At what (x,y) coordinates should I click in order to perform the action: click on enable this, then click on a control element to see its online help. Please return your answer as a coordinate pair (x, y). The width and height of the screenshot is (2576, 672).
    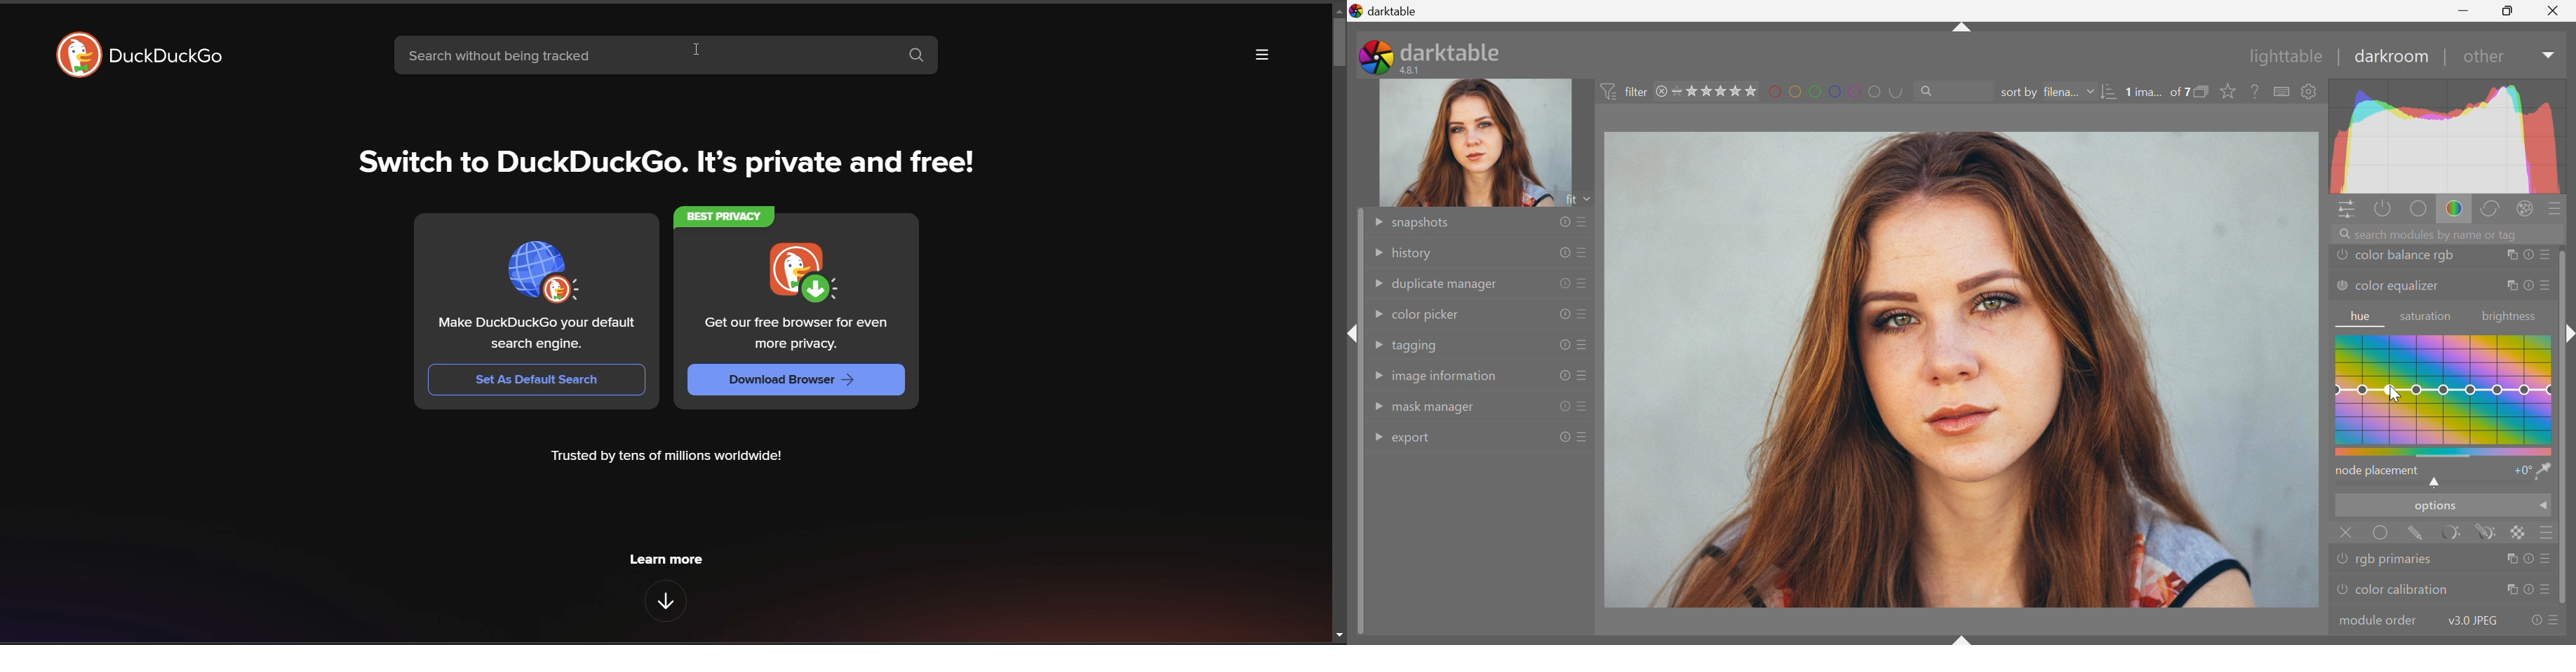
    Looking at the image, I should click on (2256, 91).